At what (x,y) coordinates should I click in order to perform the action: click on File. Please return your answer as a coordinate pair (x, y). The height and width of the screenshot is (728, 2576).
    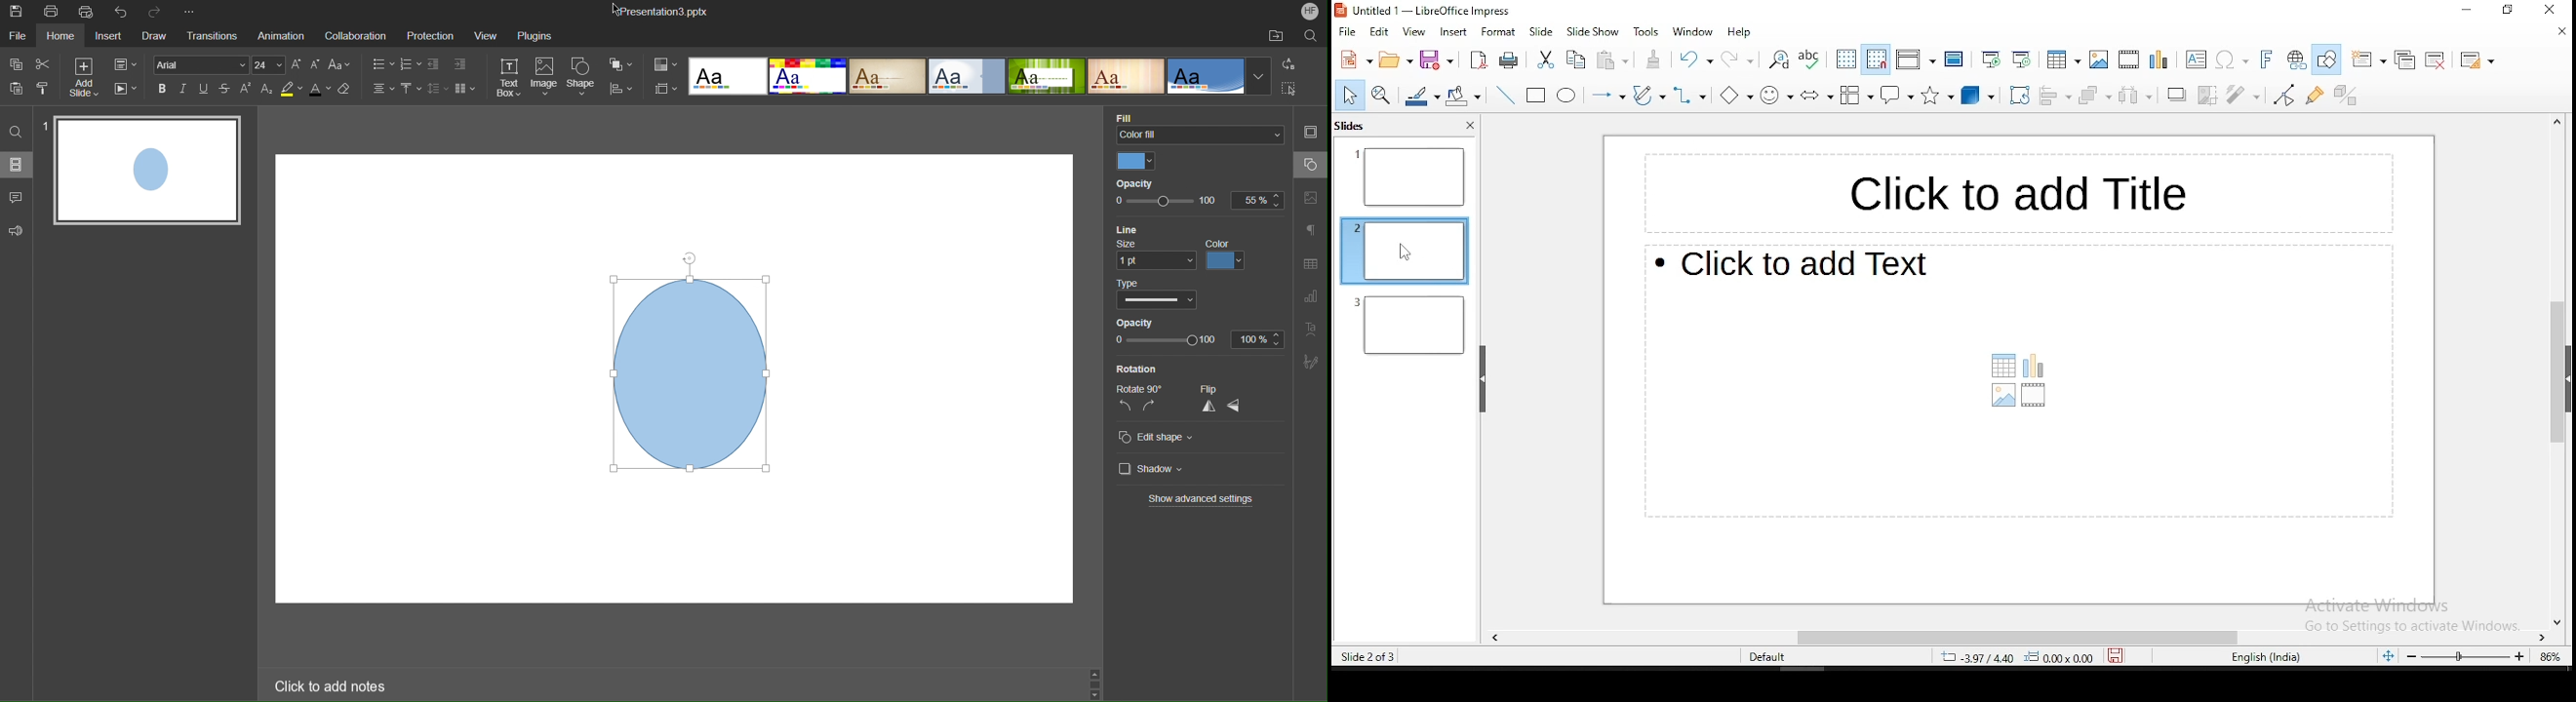
    Looking at the image, I should click on (17, 36).